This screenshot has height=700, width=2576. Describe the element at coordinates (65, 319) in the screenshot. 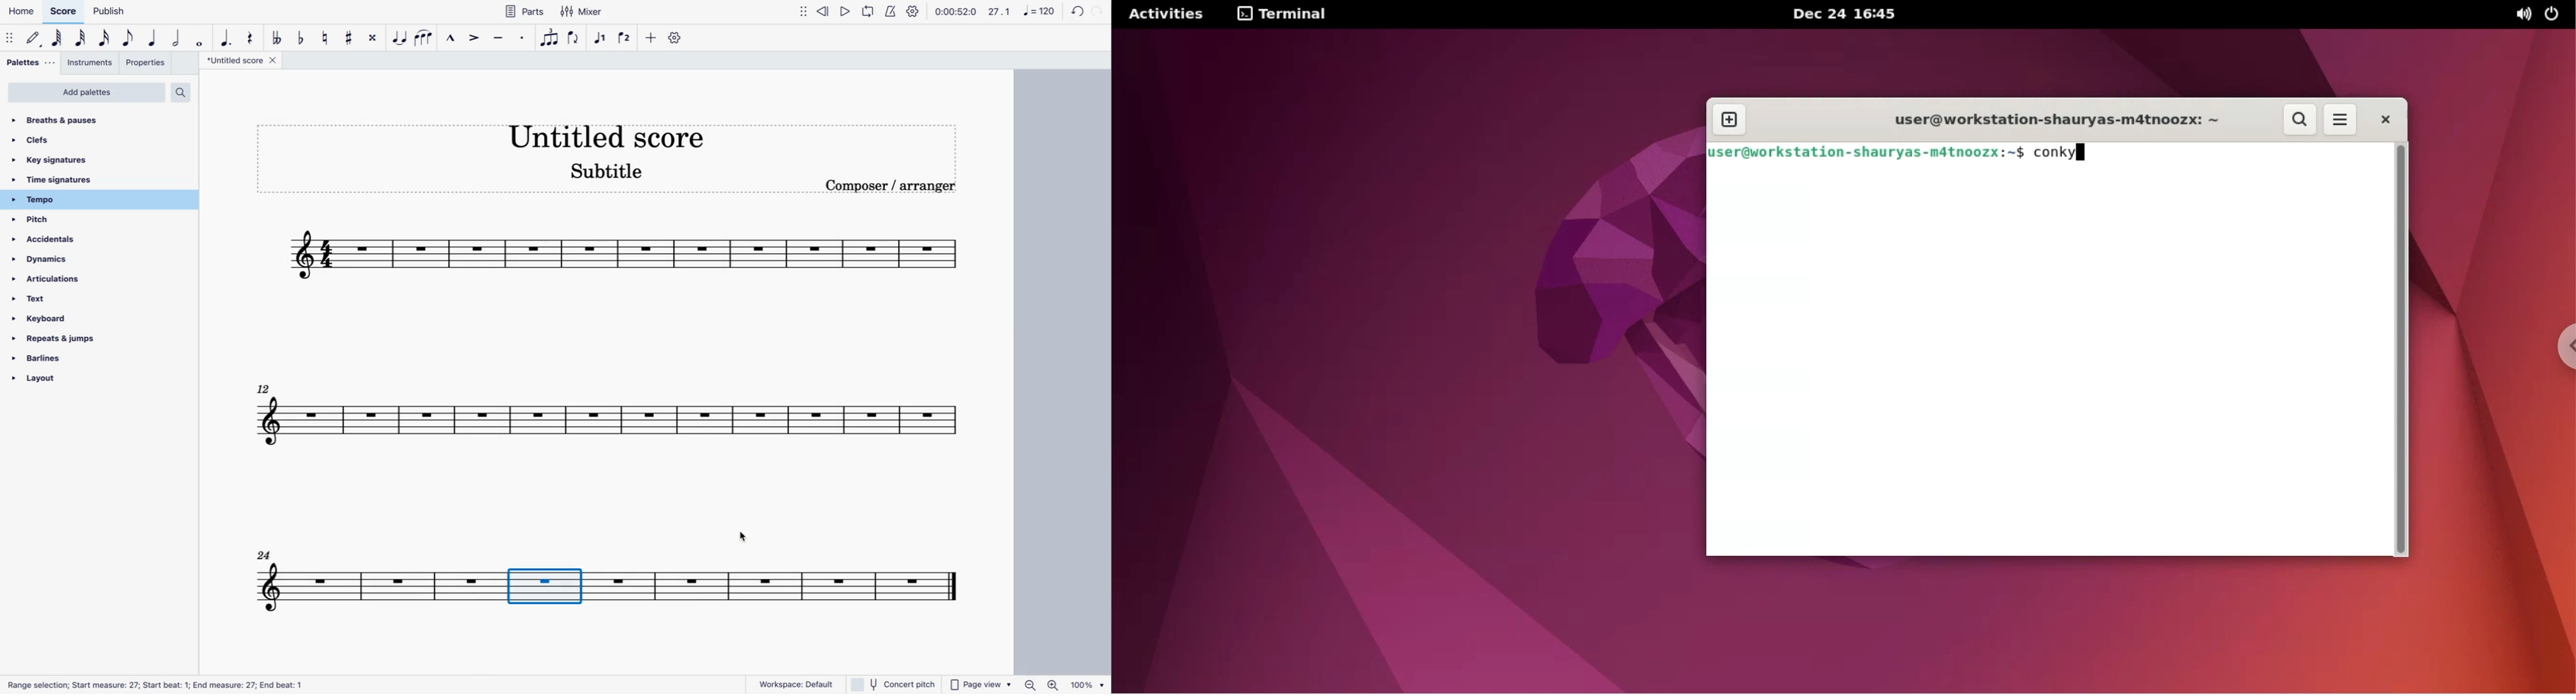

I see `keyboard` at that location.